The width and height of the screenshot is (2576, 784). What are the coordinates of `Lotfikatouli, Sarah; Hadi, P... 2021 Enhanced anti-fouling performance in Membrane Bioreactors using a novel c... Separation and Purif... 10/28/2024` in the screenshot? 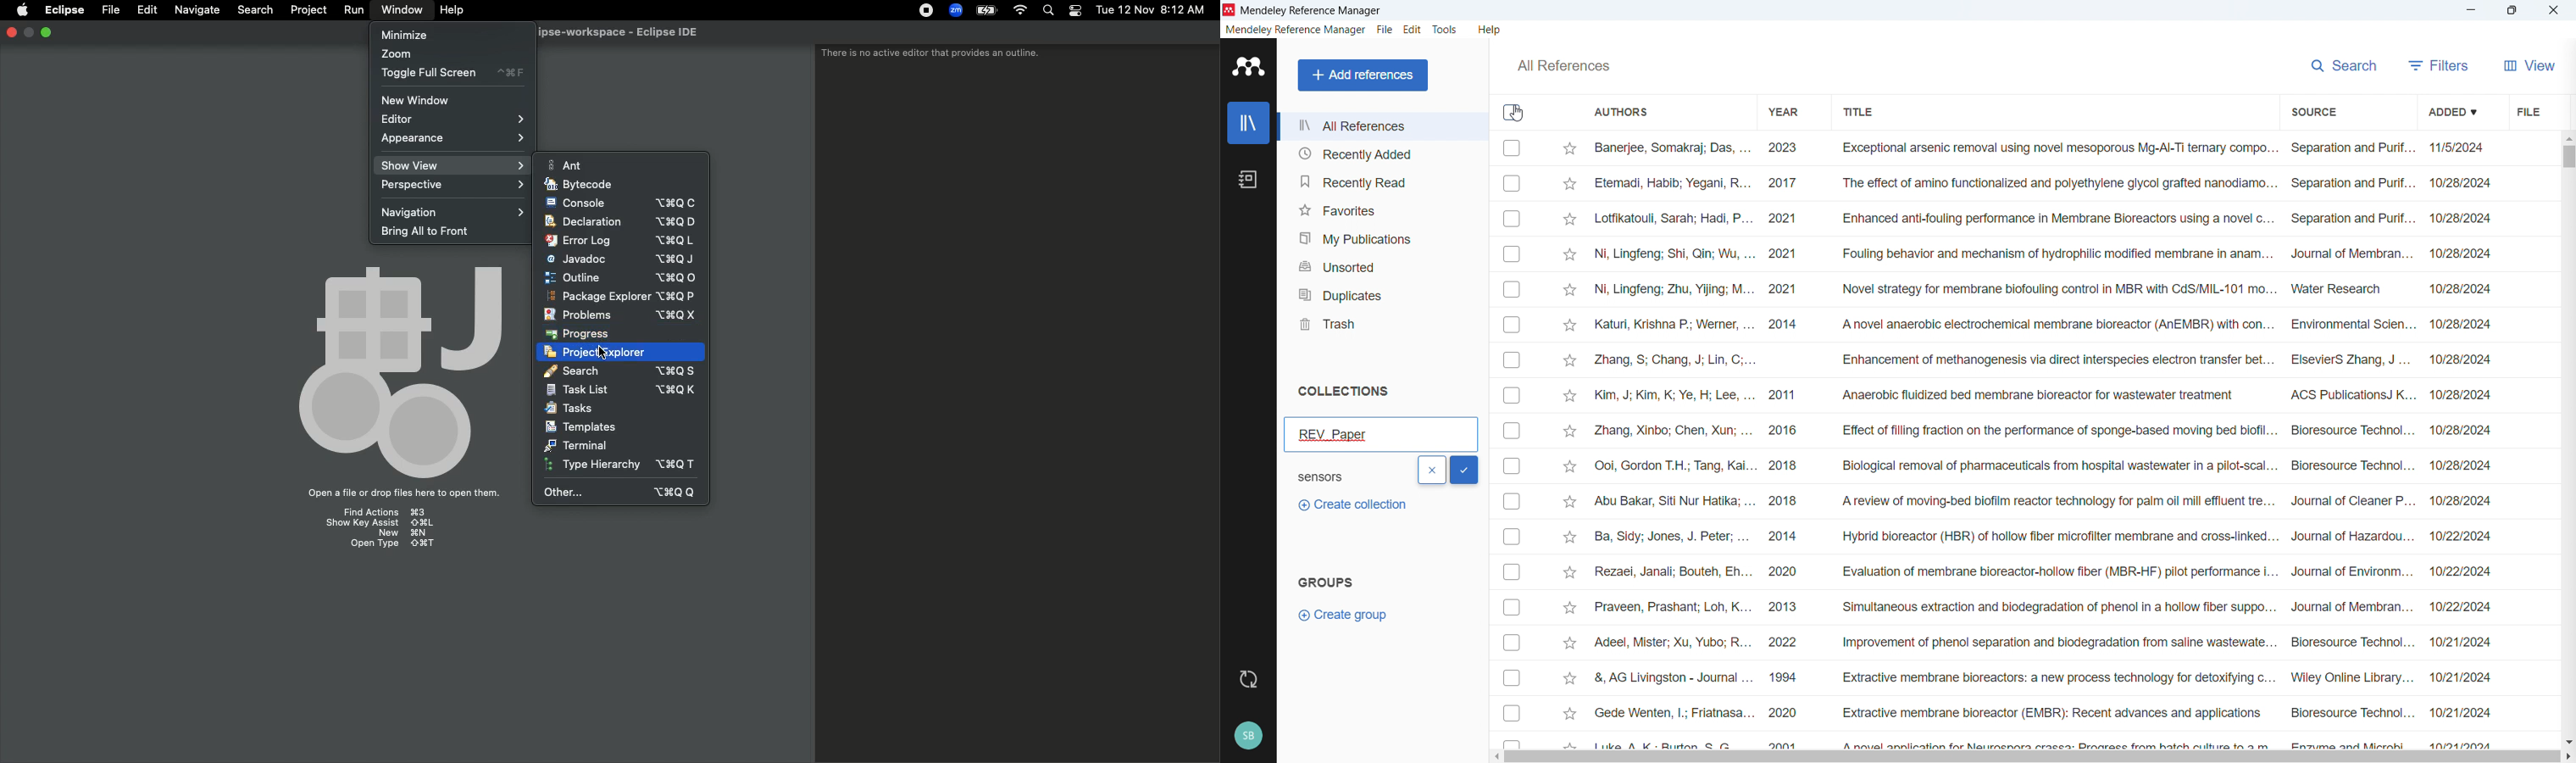 It's located at (2043, 218).